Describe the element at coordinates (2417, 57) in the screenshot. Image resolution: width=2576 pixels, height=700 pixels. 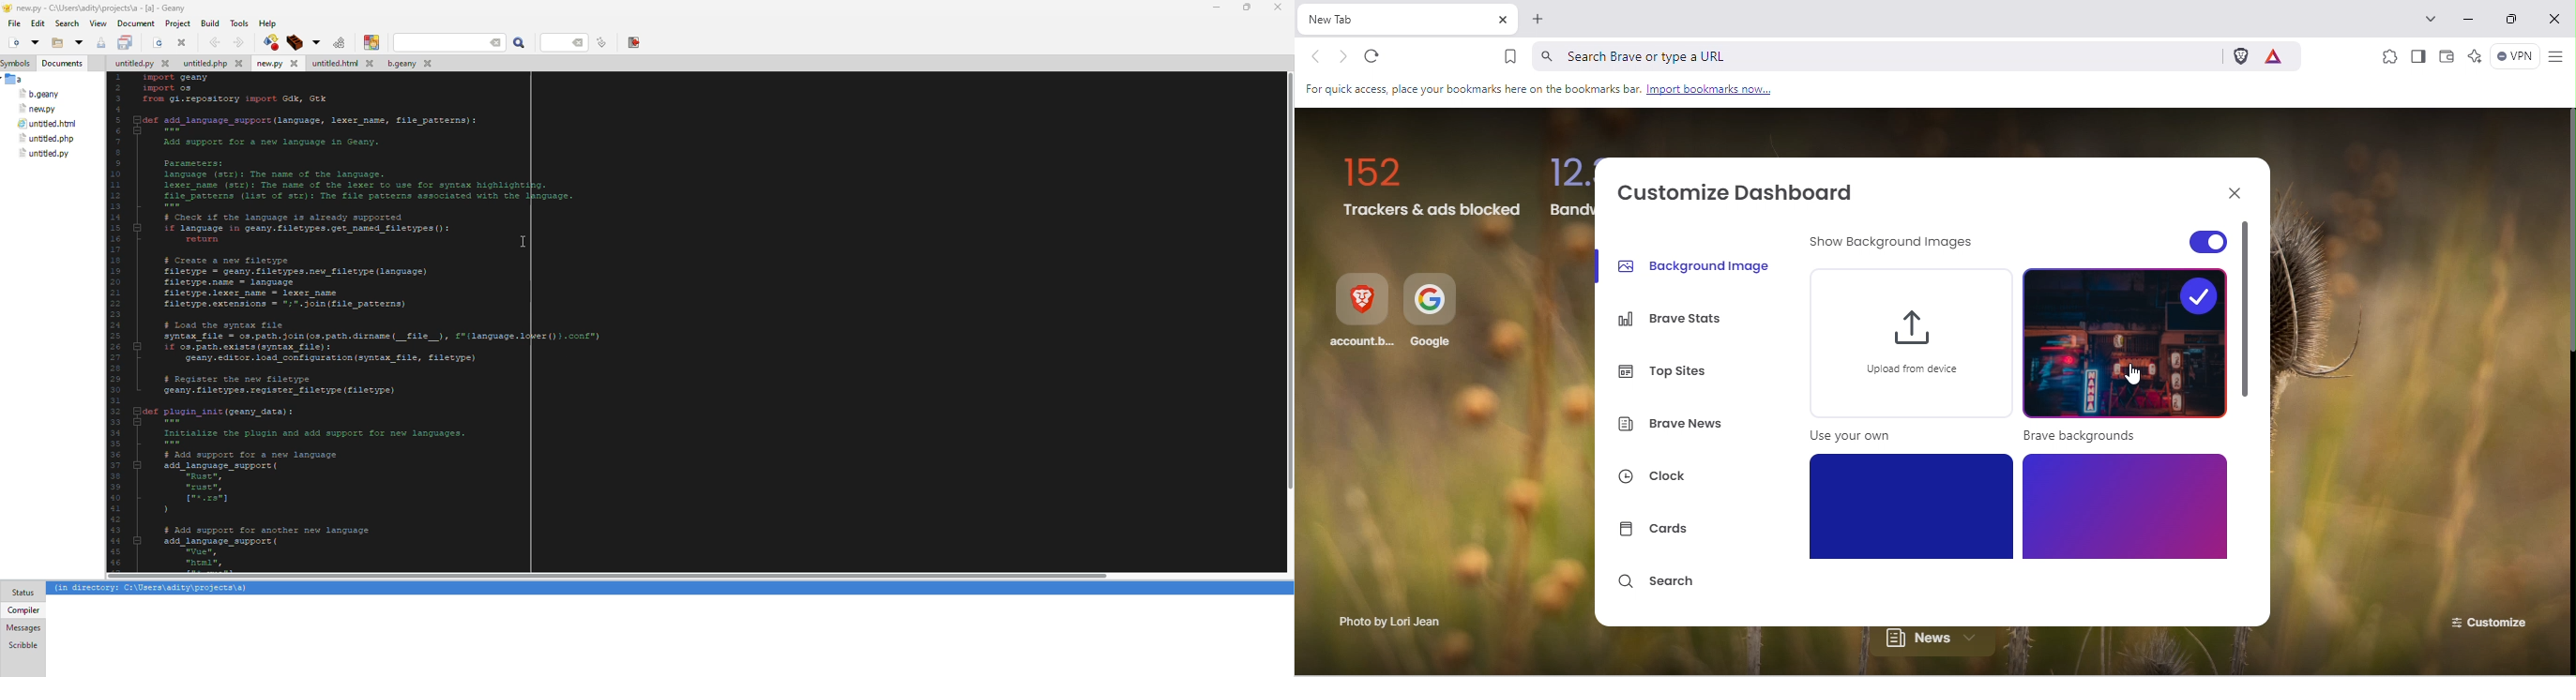
I see `Show sidebar` at that location.